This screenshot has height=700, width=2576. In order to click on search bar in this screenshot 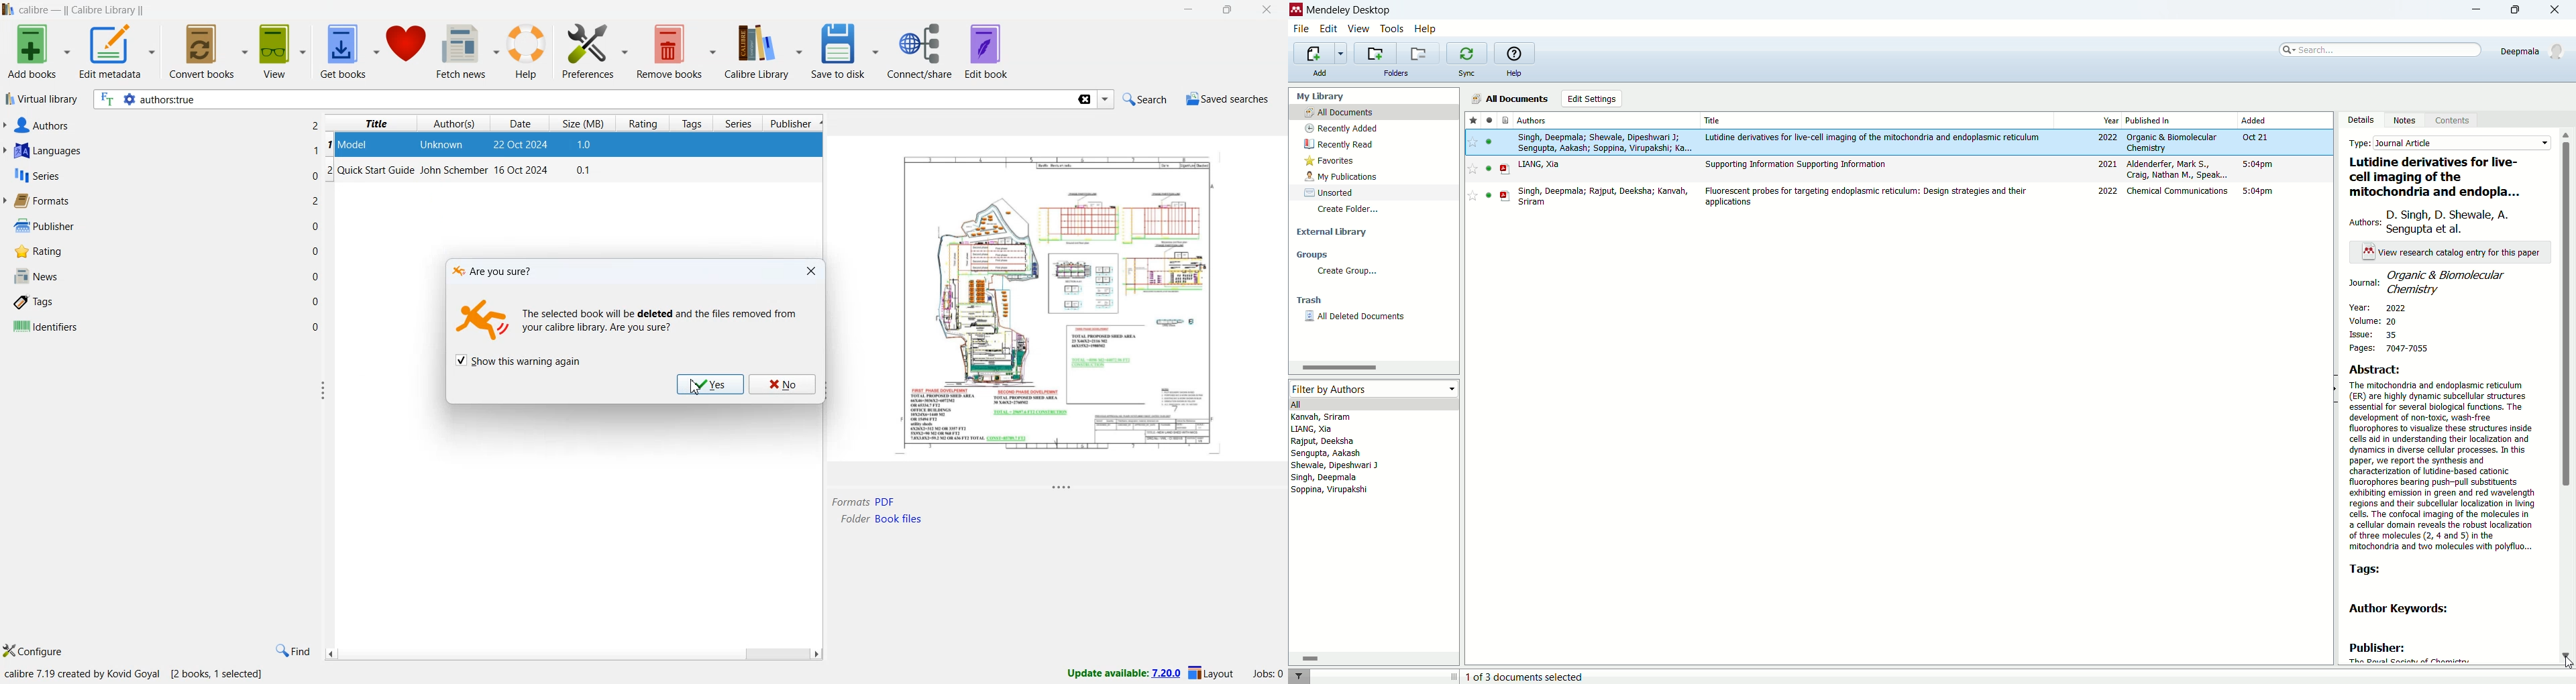, I will do `click(582, 100)`.